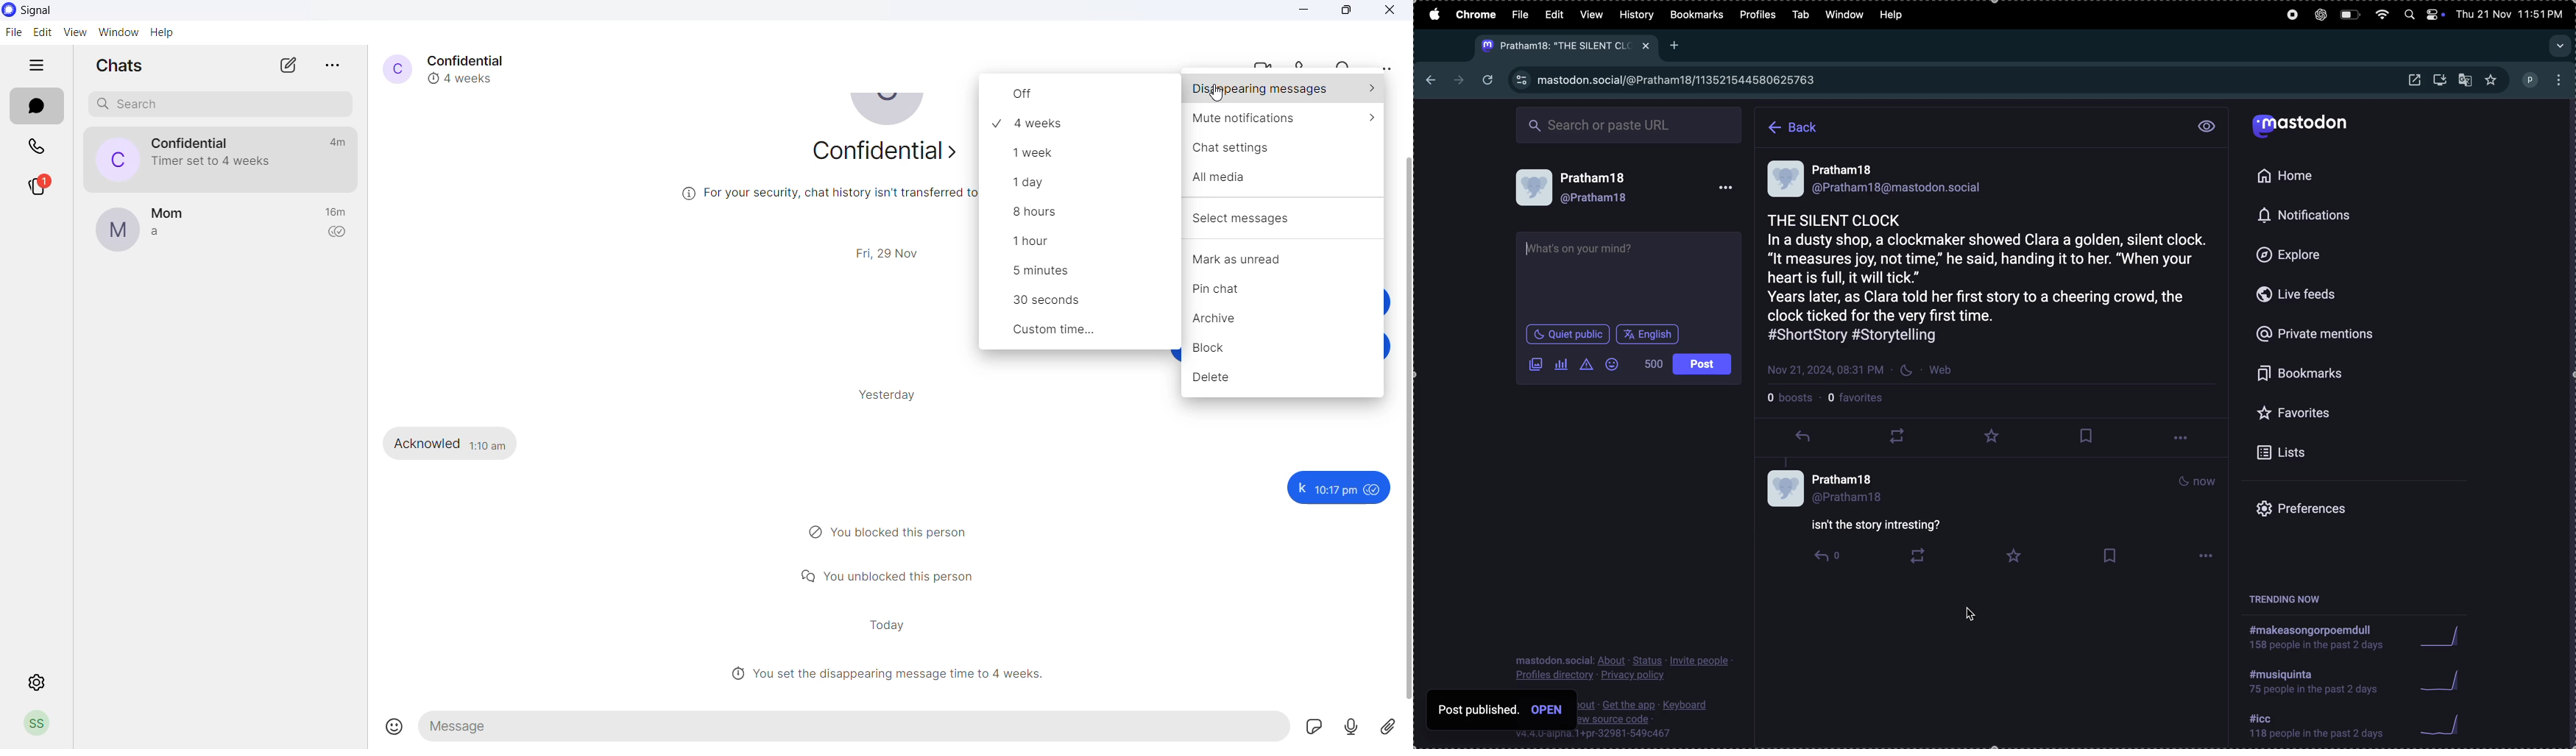 The image size is (2576, 756). I want to click on list, so click(2327, 453).